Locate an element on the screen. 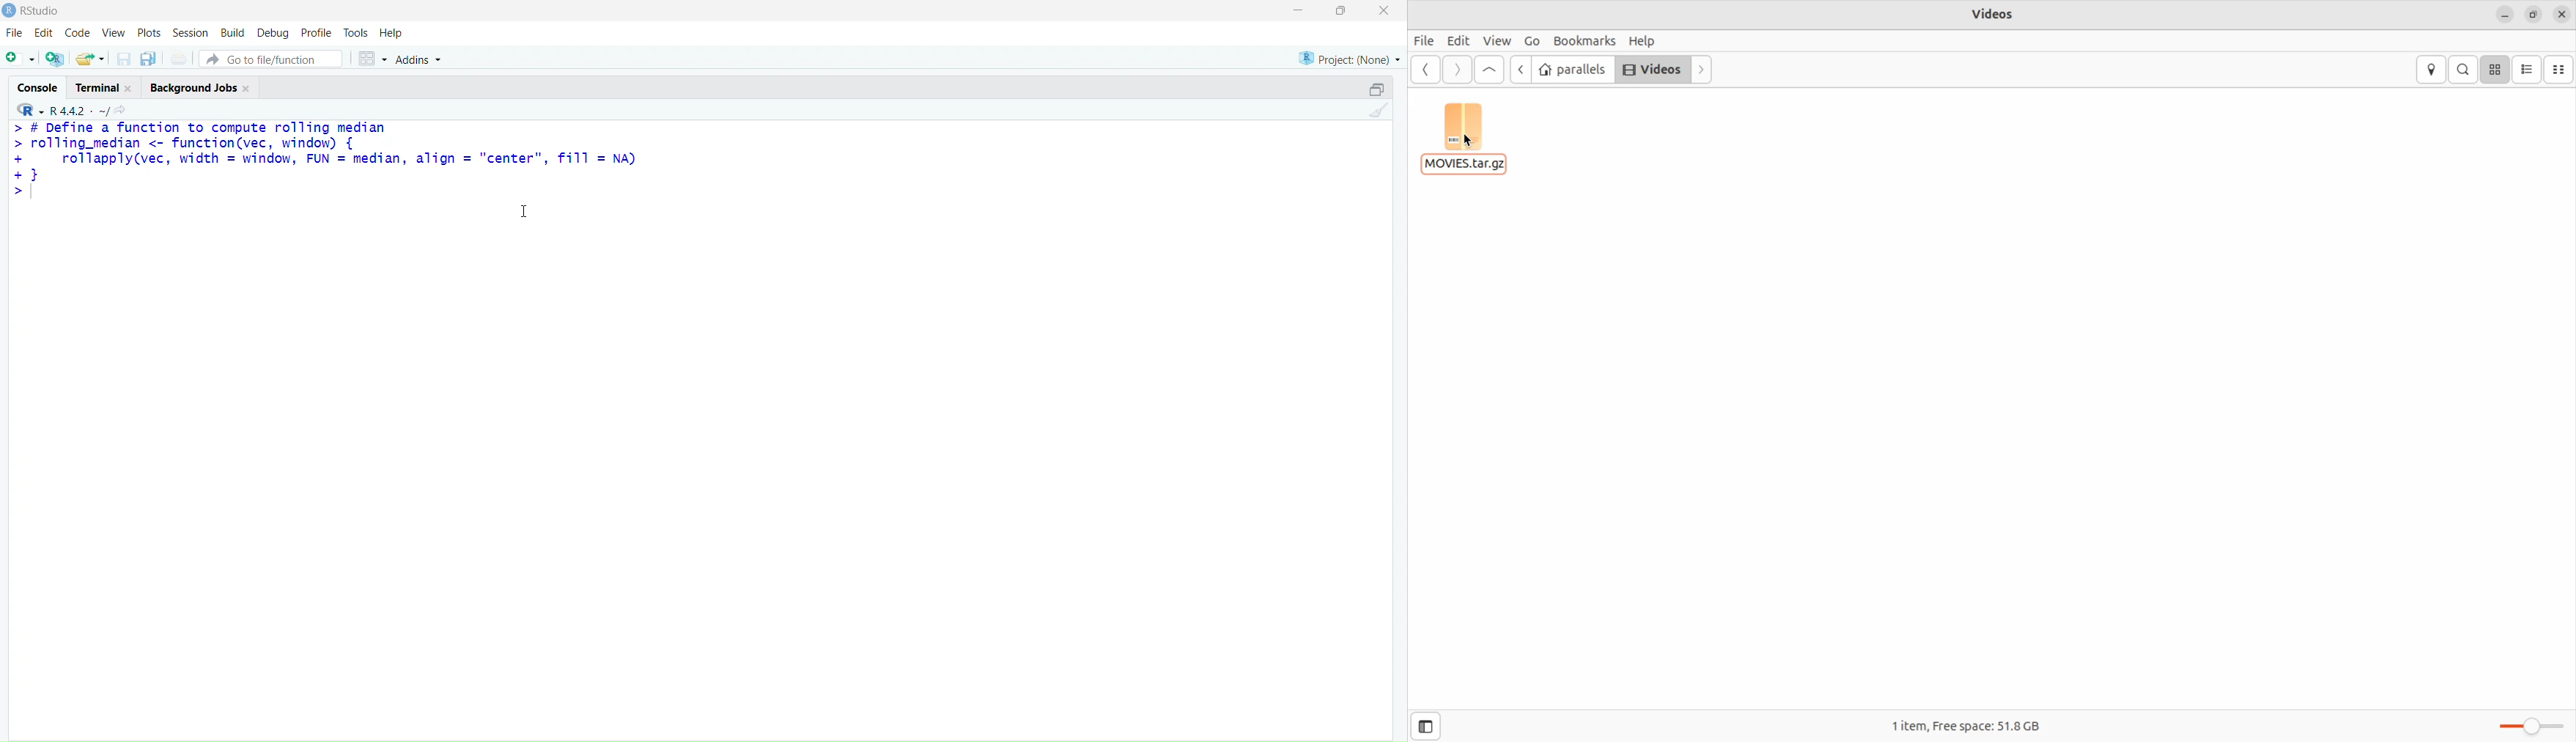  addins is located at coordinates (418, 60).